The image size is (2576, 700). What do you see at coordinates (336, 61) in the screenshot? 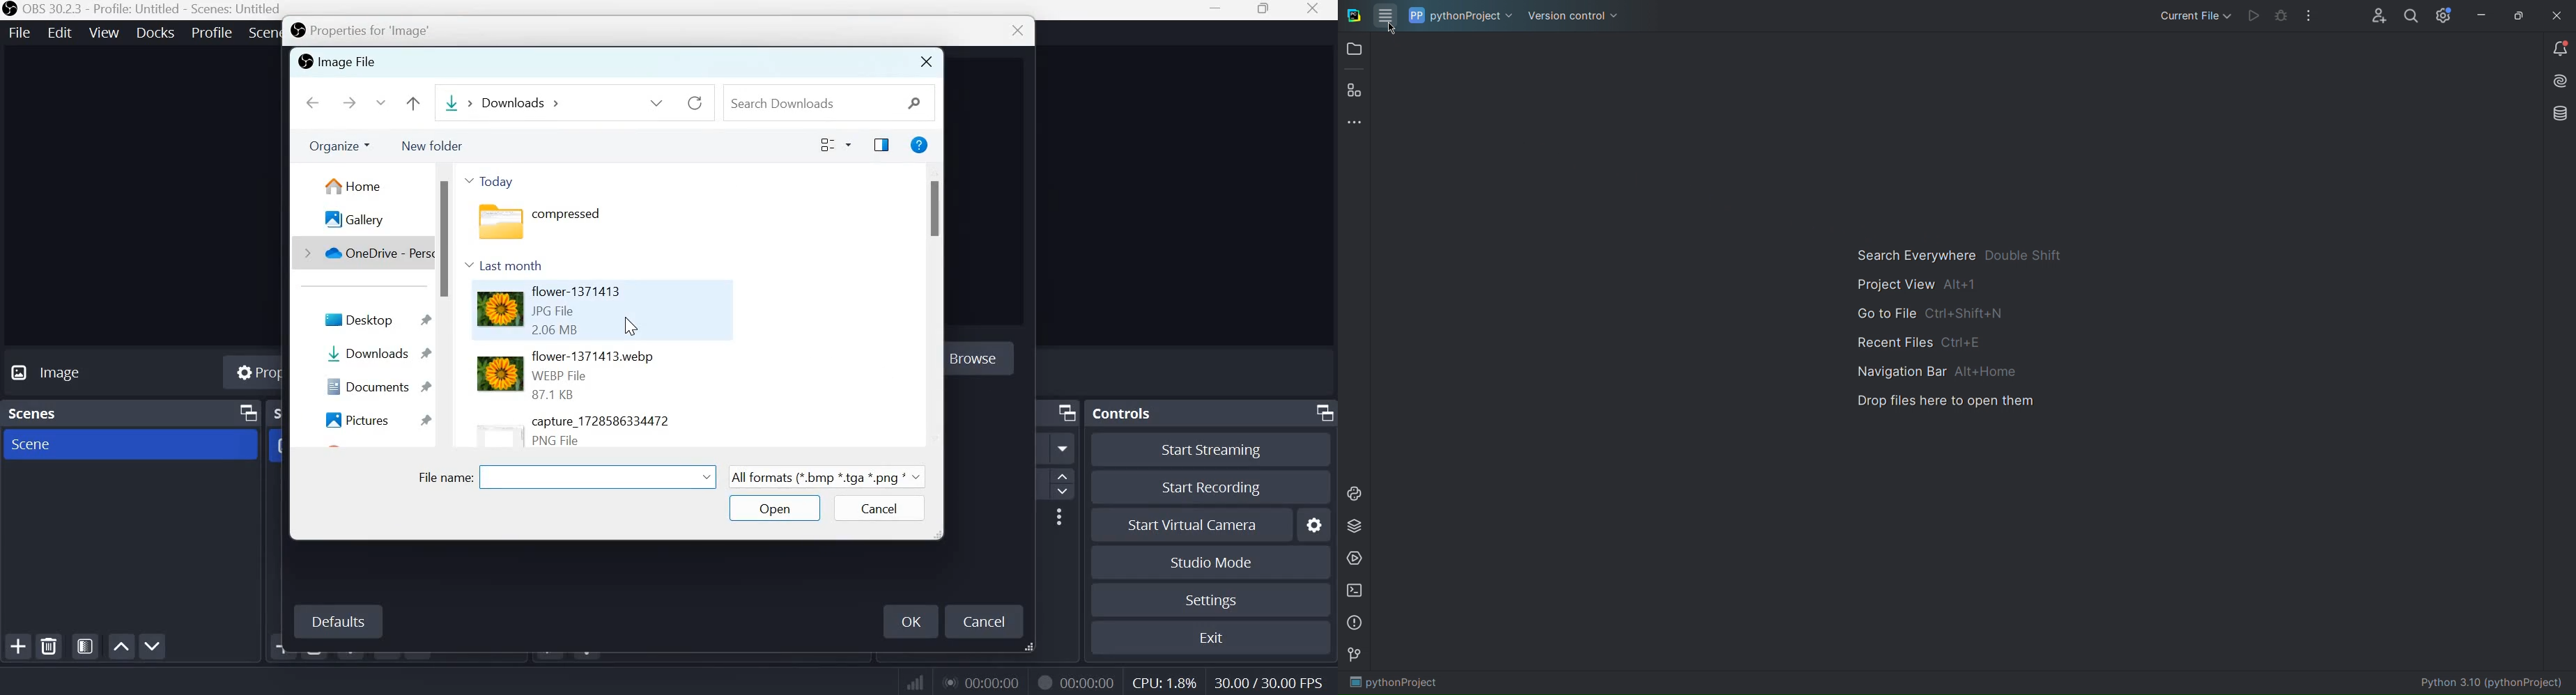
I see `Image file` at bounding box center [336, 61].